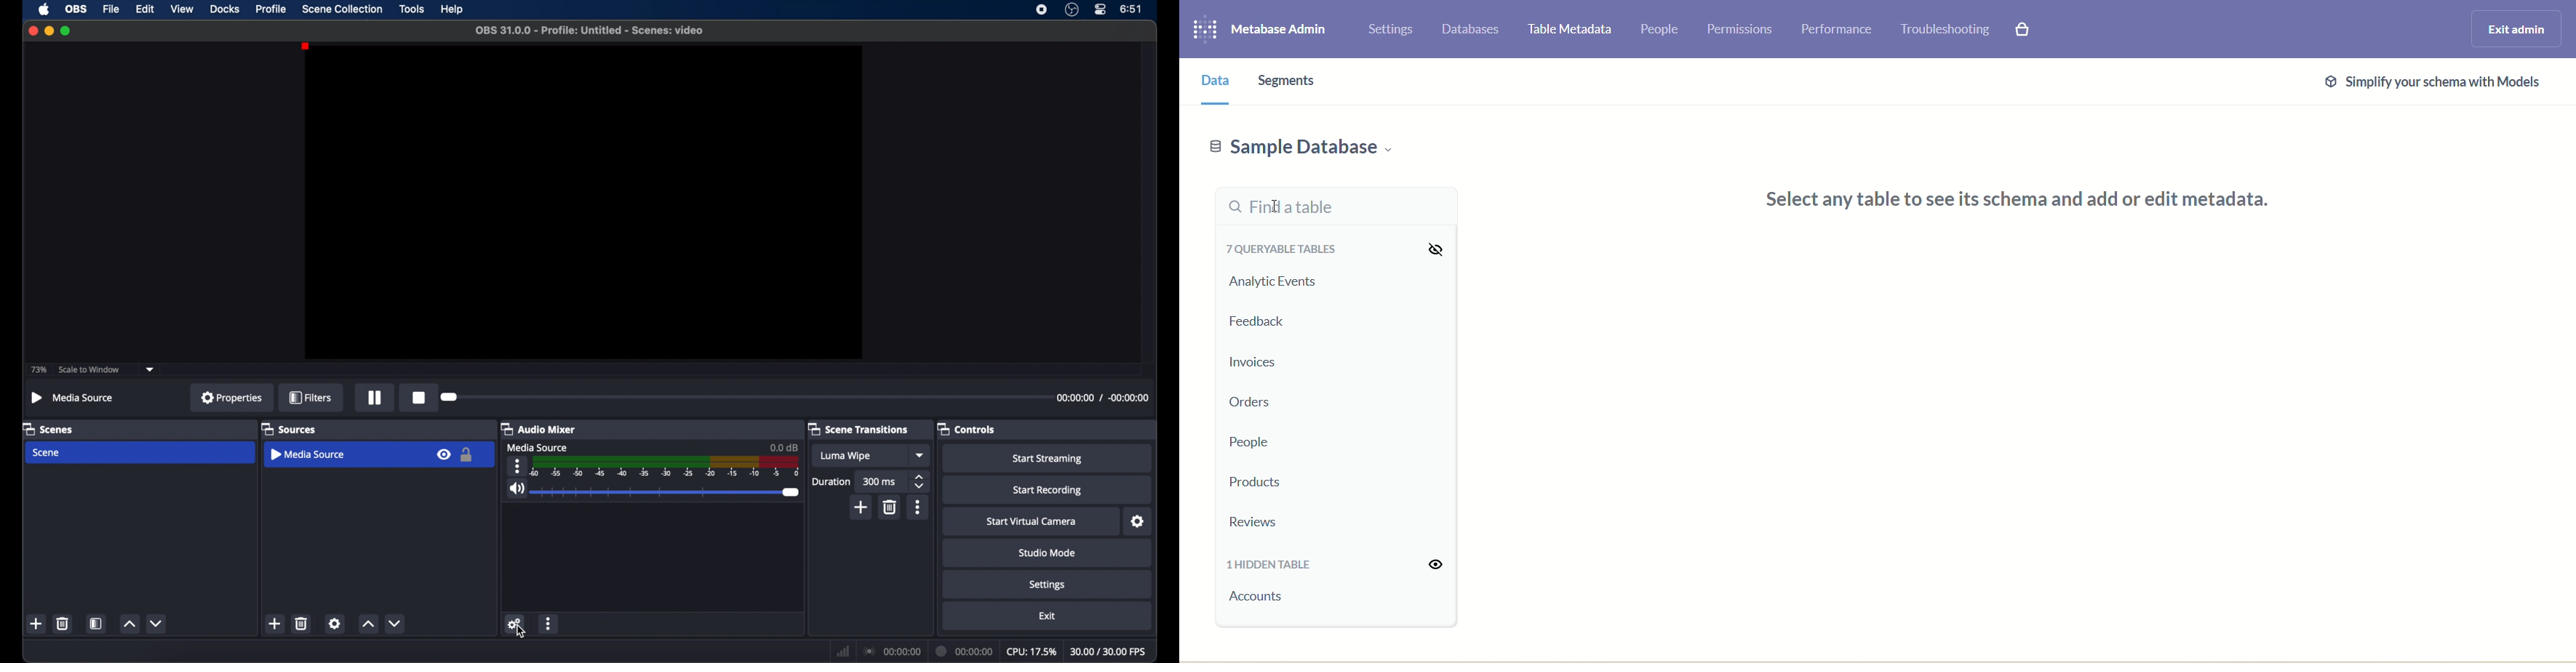  Describe the element at coordinates (77, 10) in the screenshot. I see `obs` at that location.